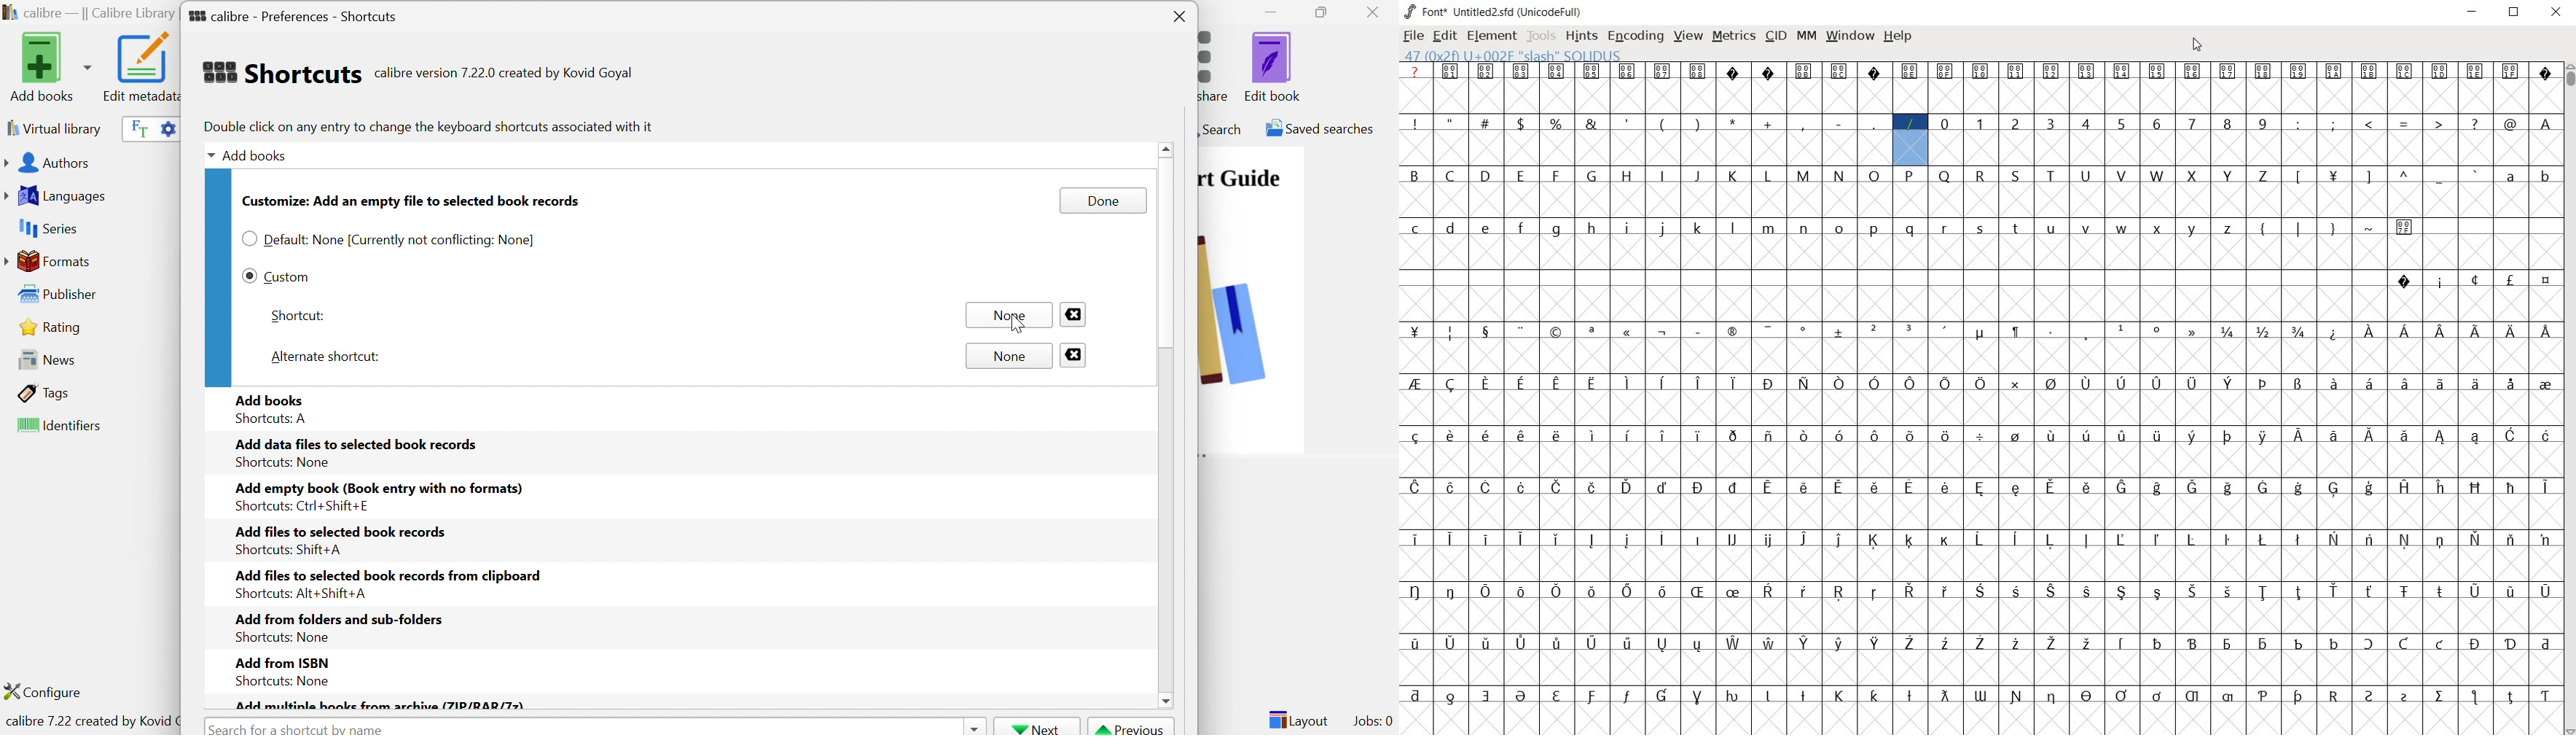 This screenshot has height=756, width=2576. Describe the element at coordinates (1910, 175) in the screenshot. I see `glyph` at that location.